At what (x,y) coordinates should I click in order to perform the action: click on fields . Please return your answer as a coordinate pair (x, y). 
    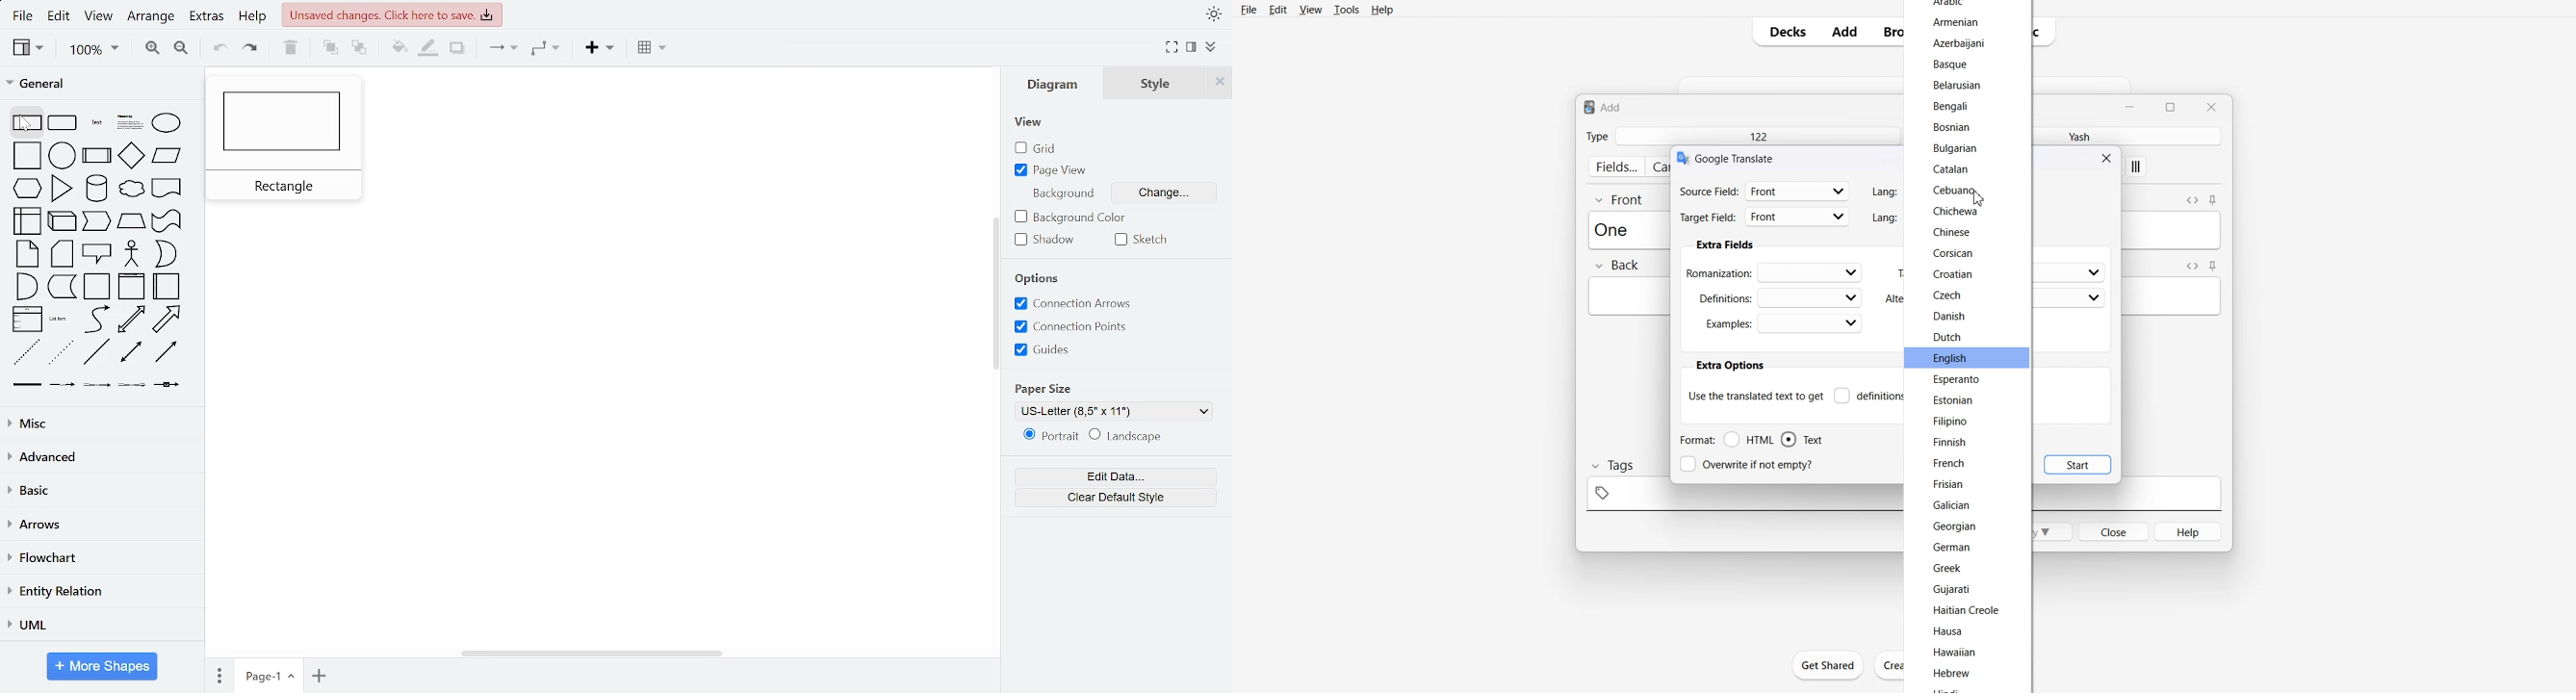
    Looking at the image, I should click on (1616, 167).